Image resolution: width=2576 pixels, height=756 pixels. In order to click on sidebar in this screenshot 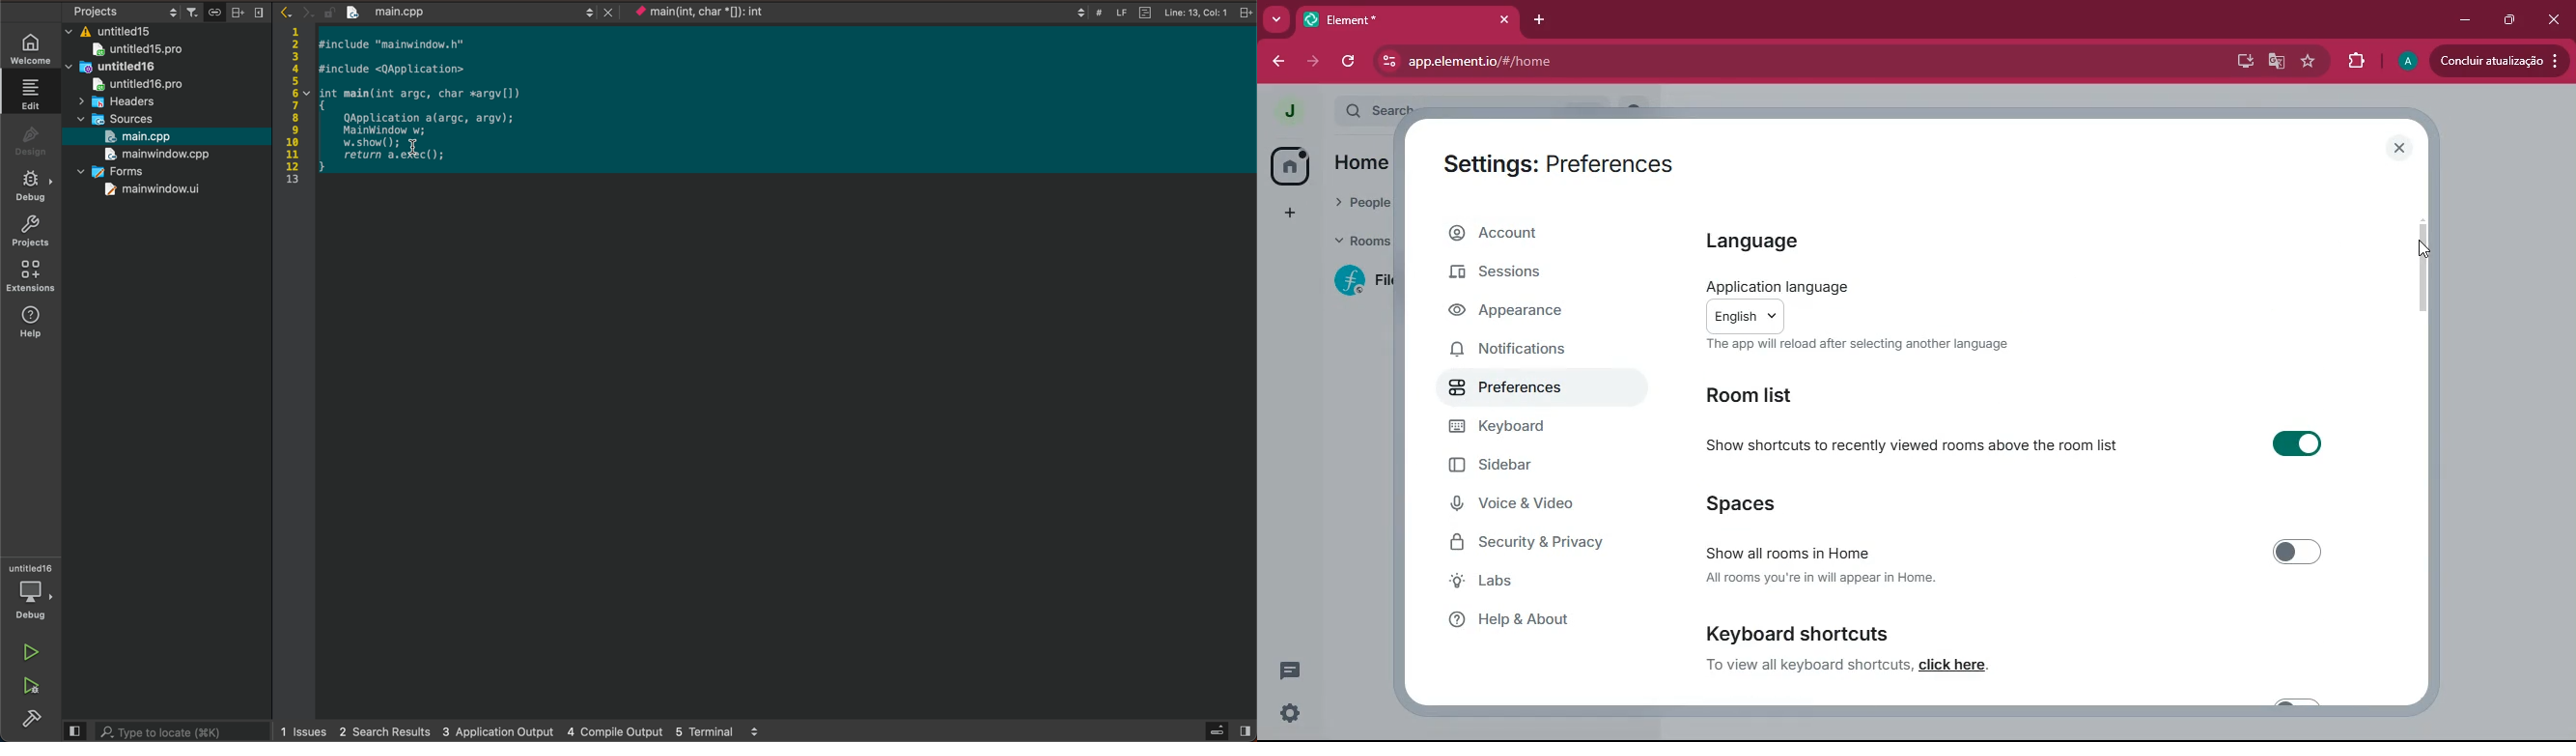, I will do `click(1528, 469)`.